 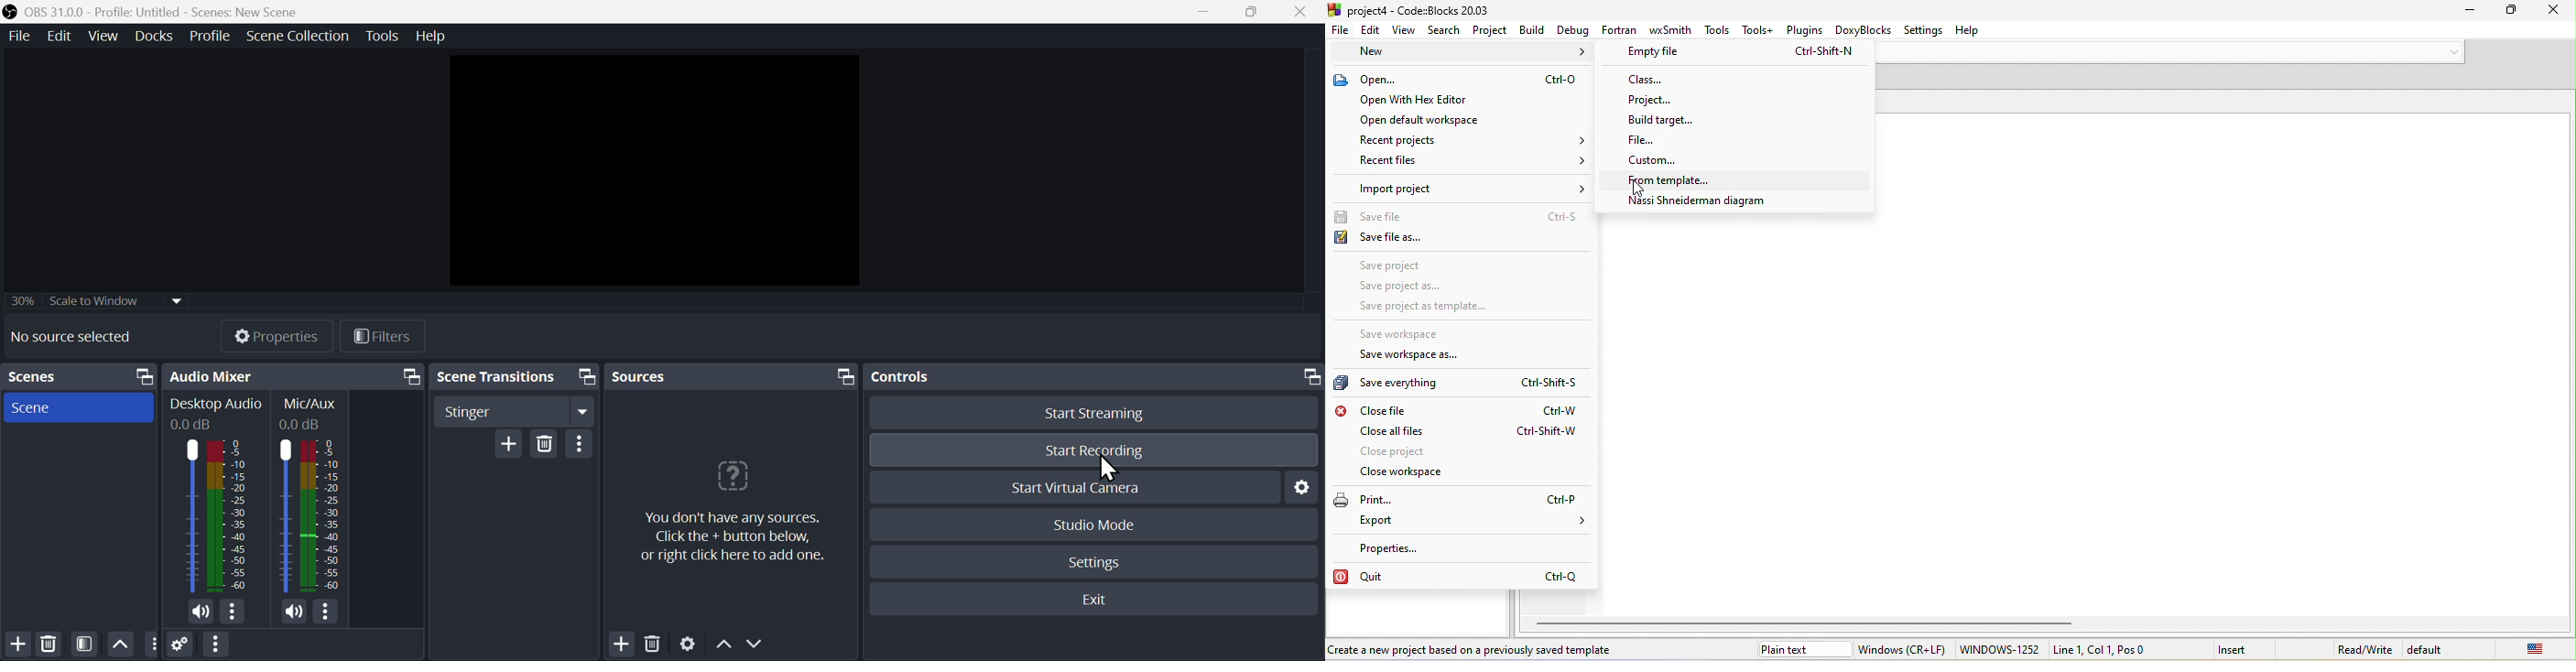 I want to click on settings, so click(x=1926, y=29).